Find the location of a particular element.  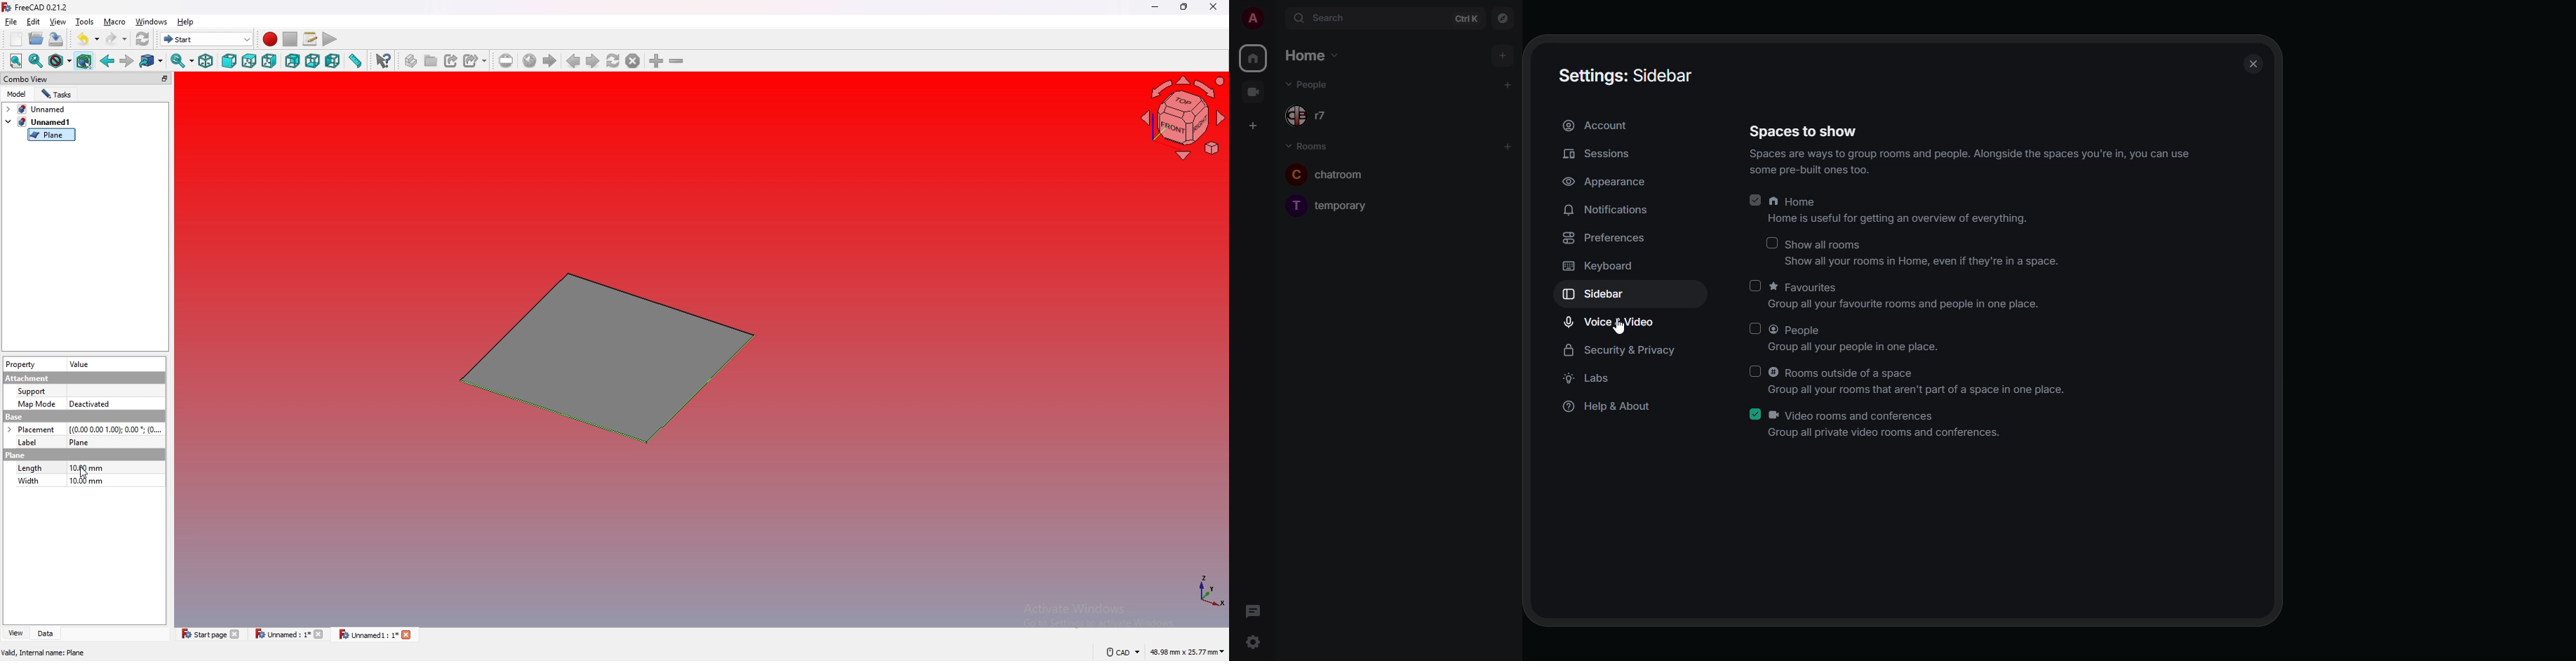

click to enable is located at coordinates (1753, 328).